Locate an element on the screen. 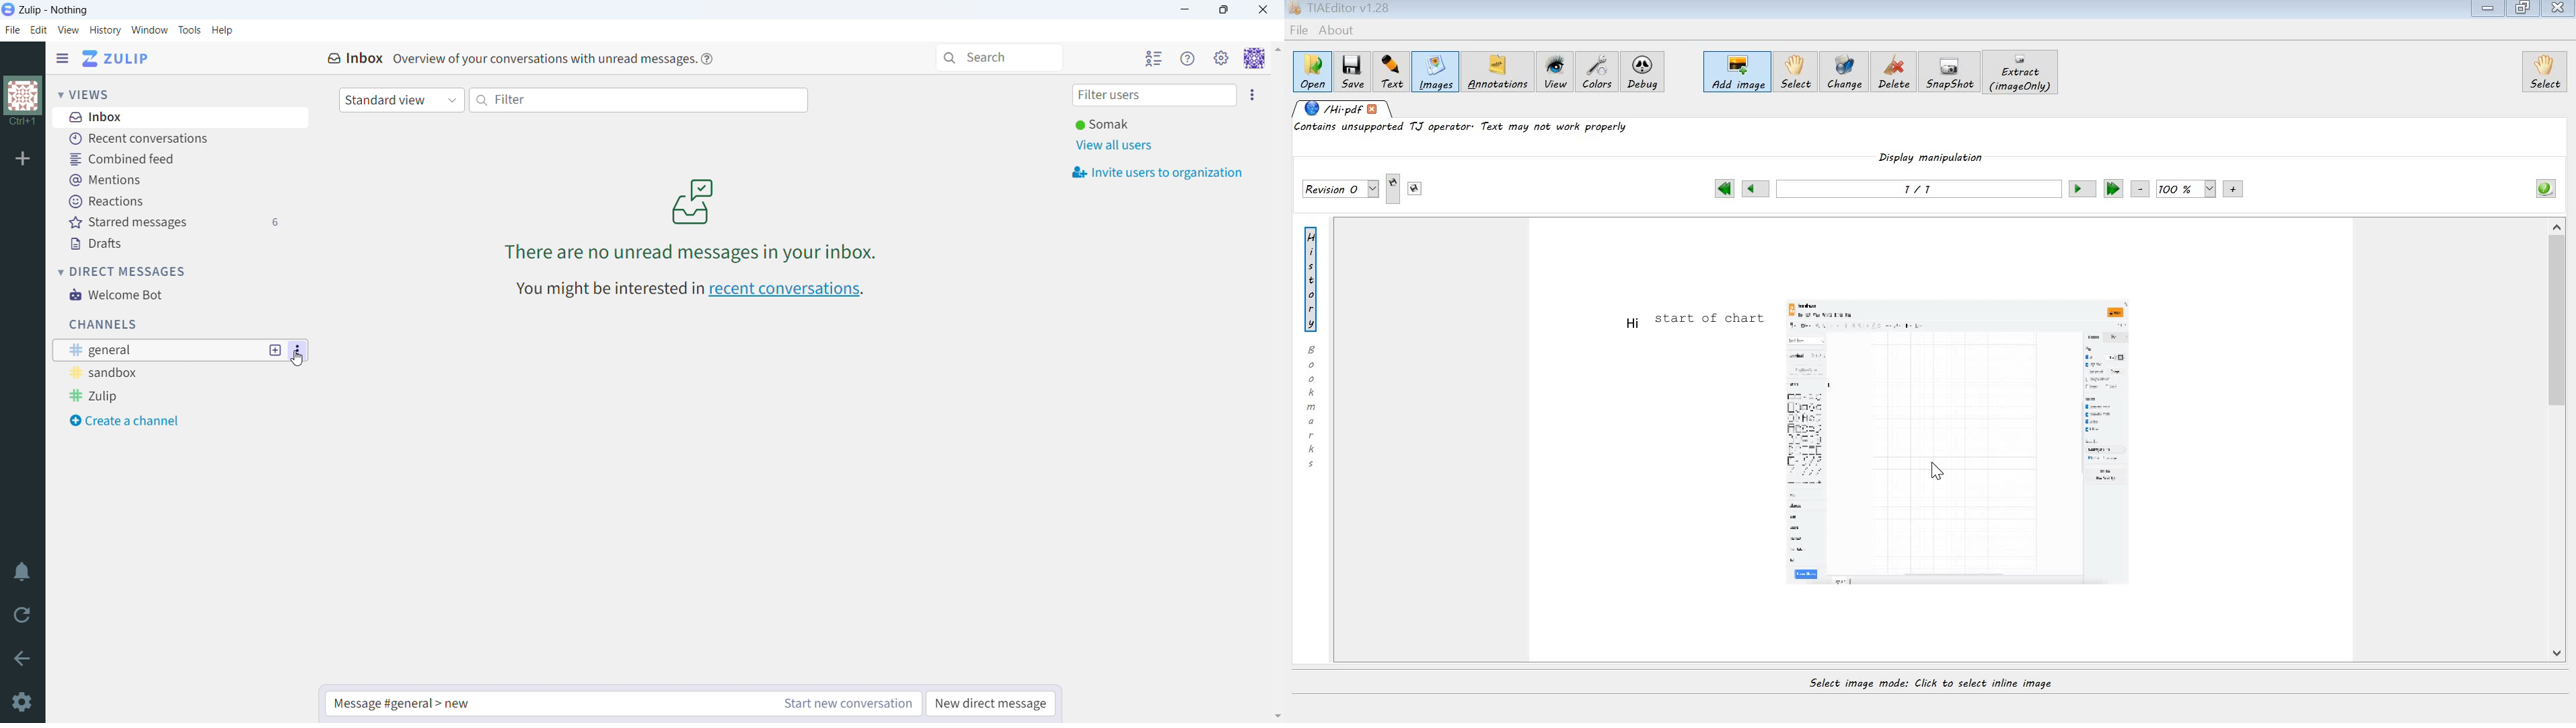 The image size is (2576, 728). recent conversations is located at coordinates (170, 140).